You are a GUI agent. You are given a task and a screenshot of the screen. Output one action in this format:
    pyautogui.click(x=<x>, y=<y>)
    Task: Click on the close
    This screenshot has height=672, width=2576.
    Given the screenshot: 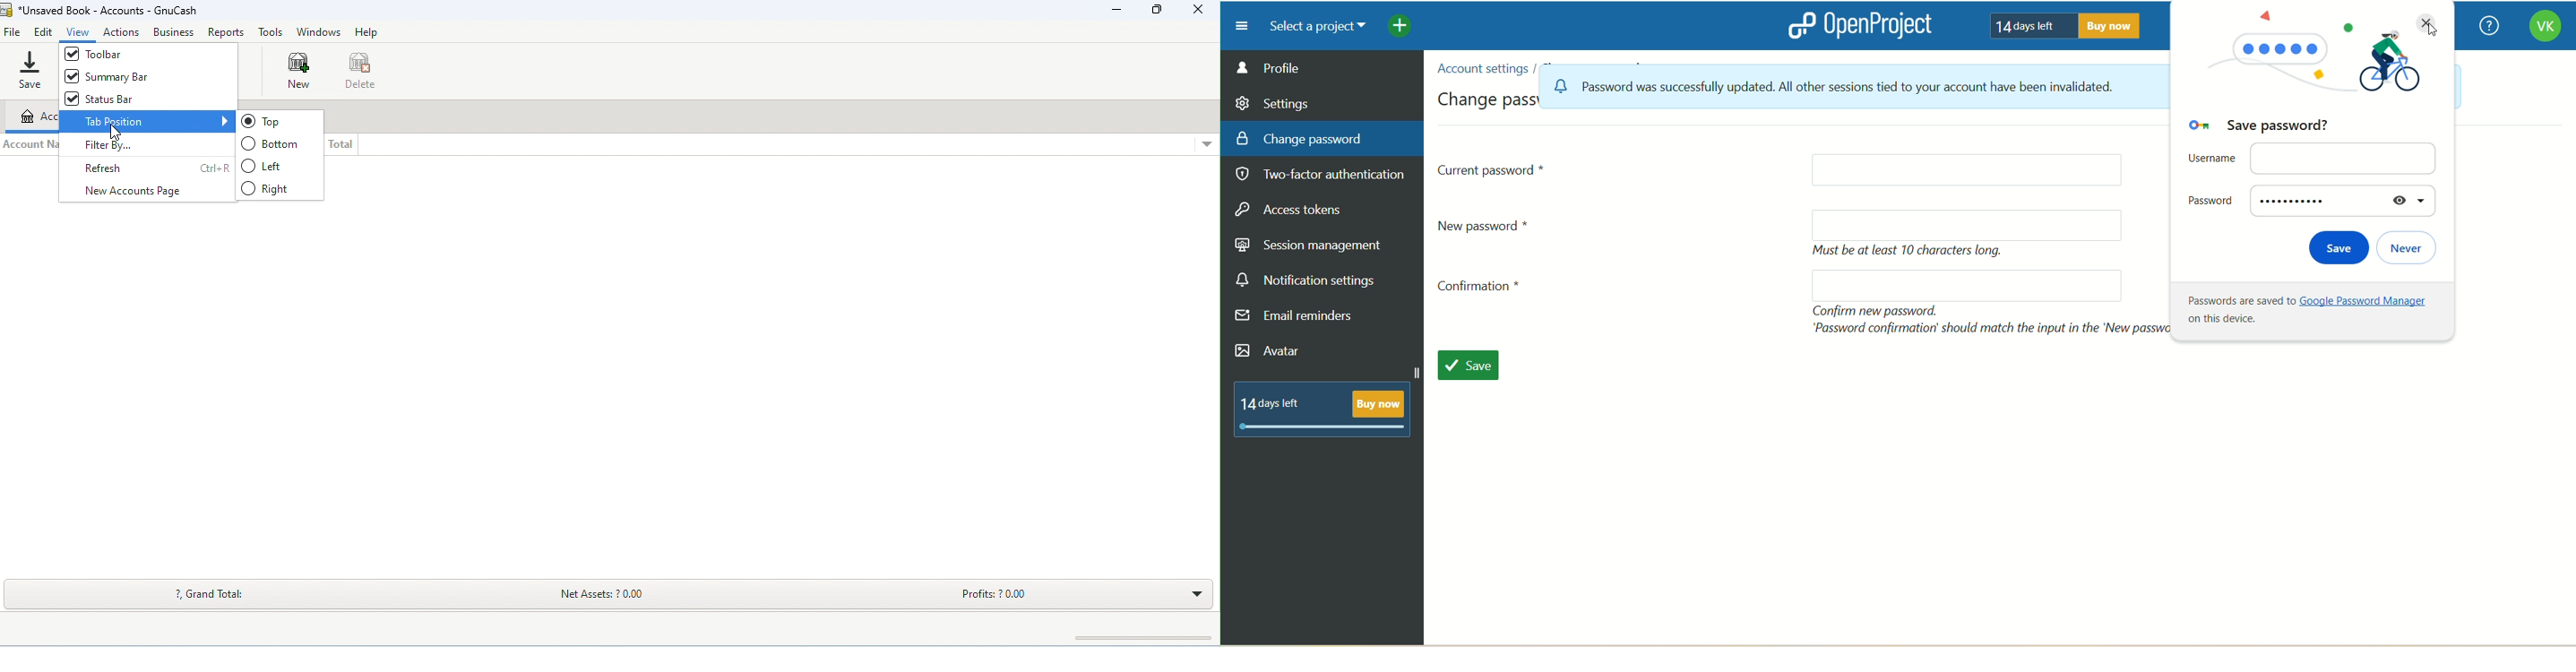 What is the action you would take?
    pyautogui.click(x=1200, y=9)
    